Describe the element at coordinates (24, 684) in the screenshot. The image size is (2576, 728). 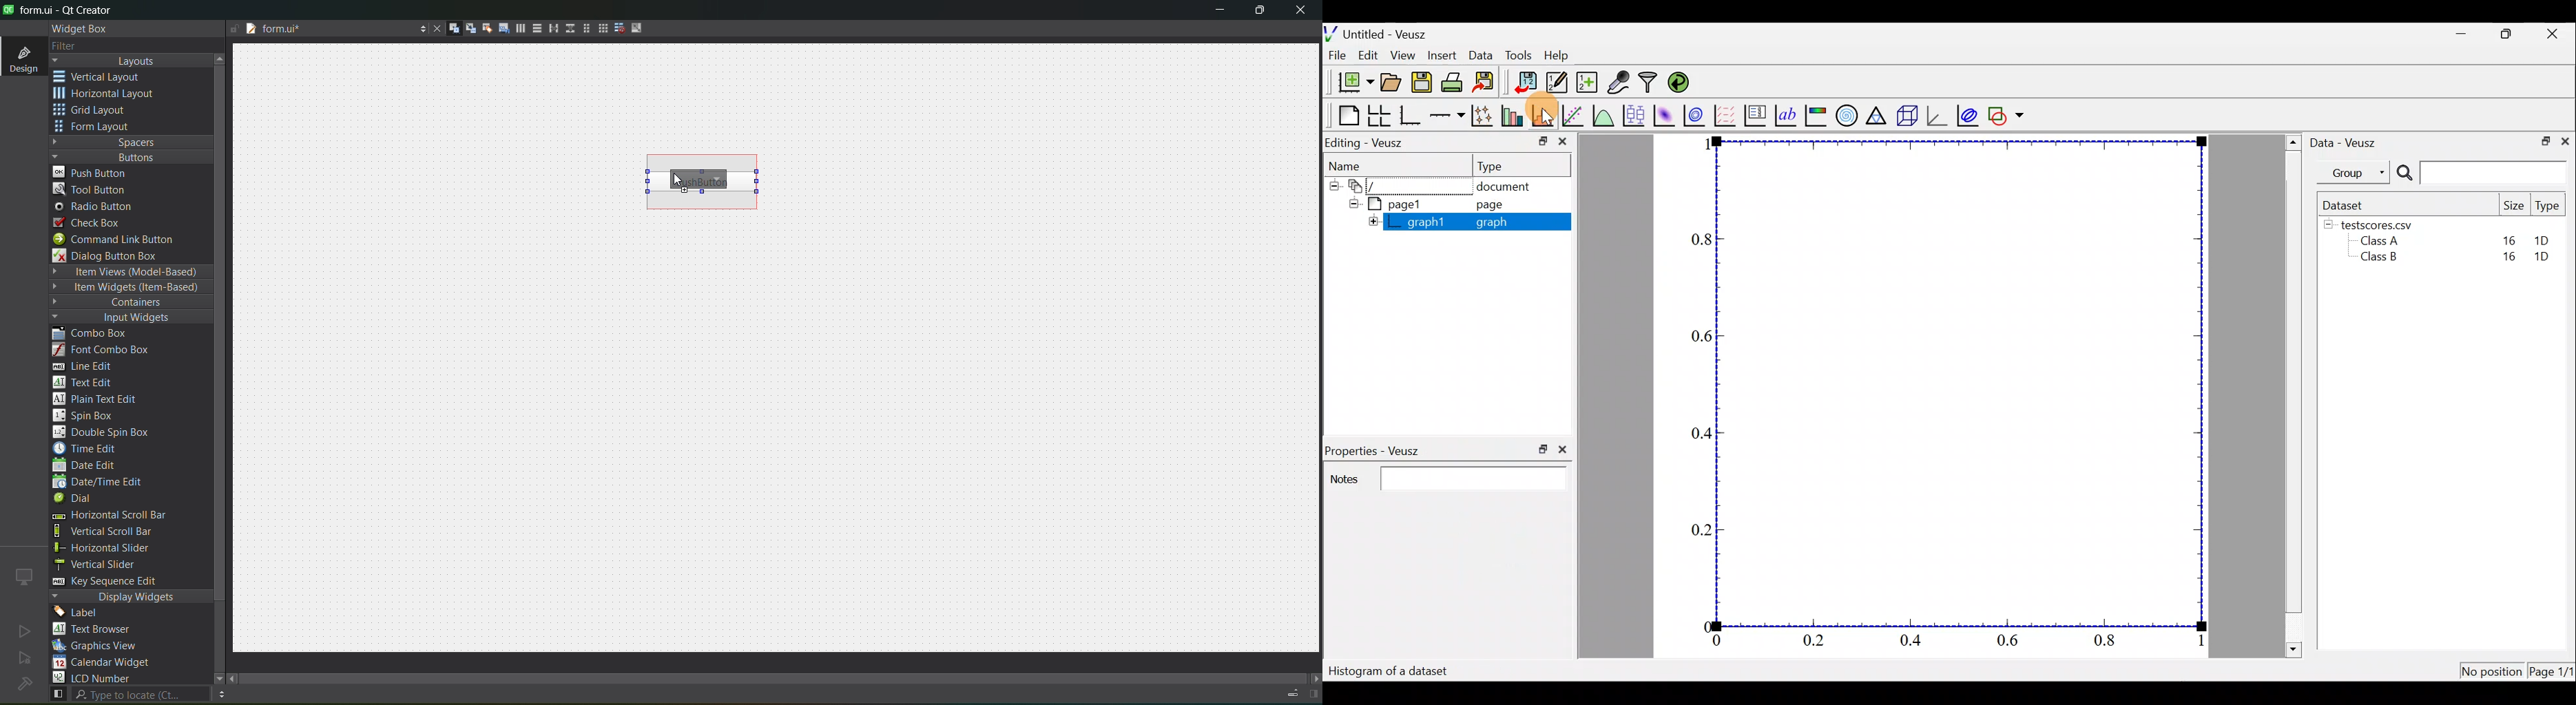
I see `no project loaded` at that location.